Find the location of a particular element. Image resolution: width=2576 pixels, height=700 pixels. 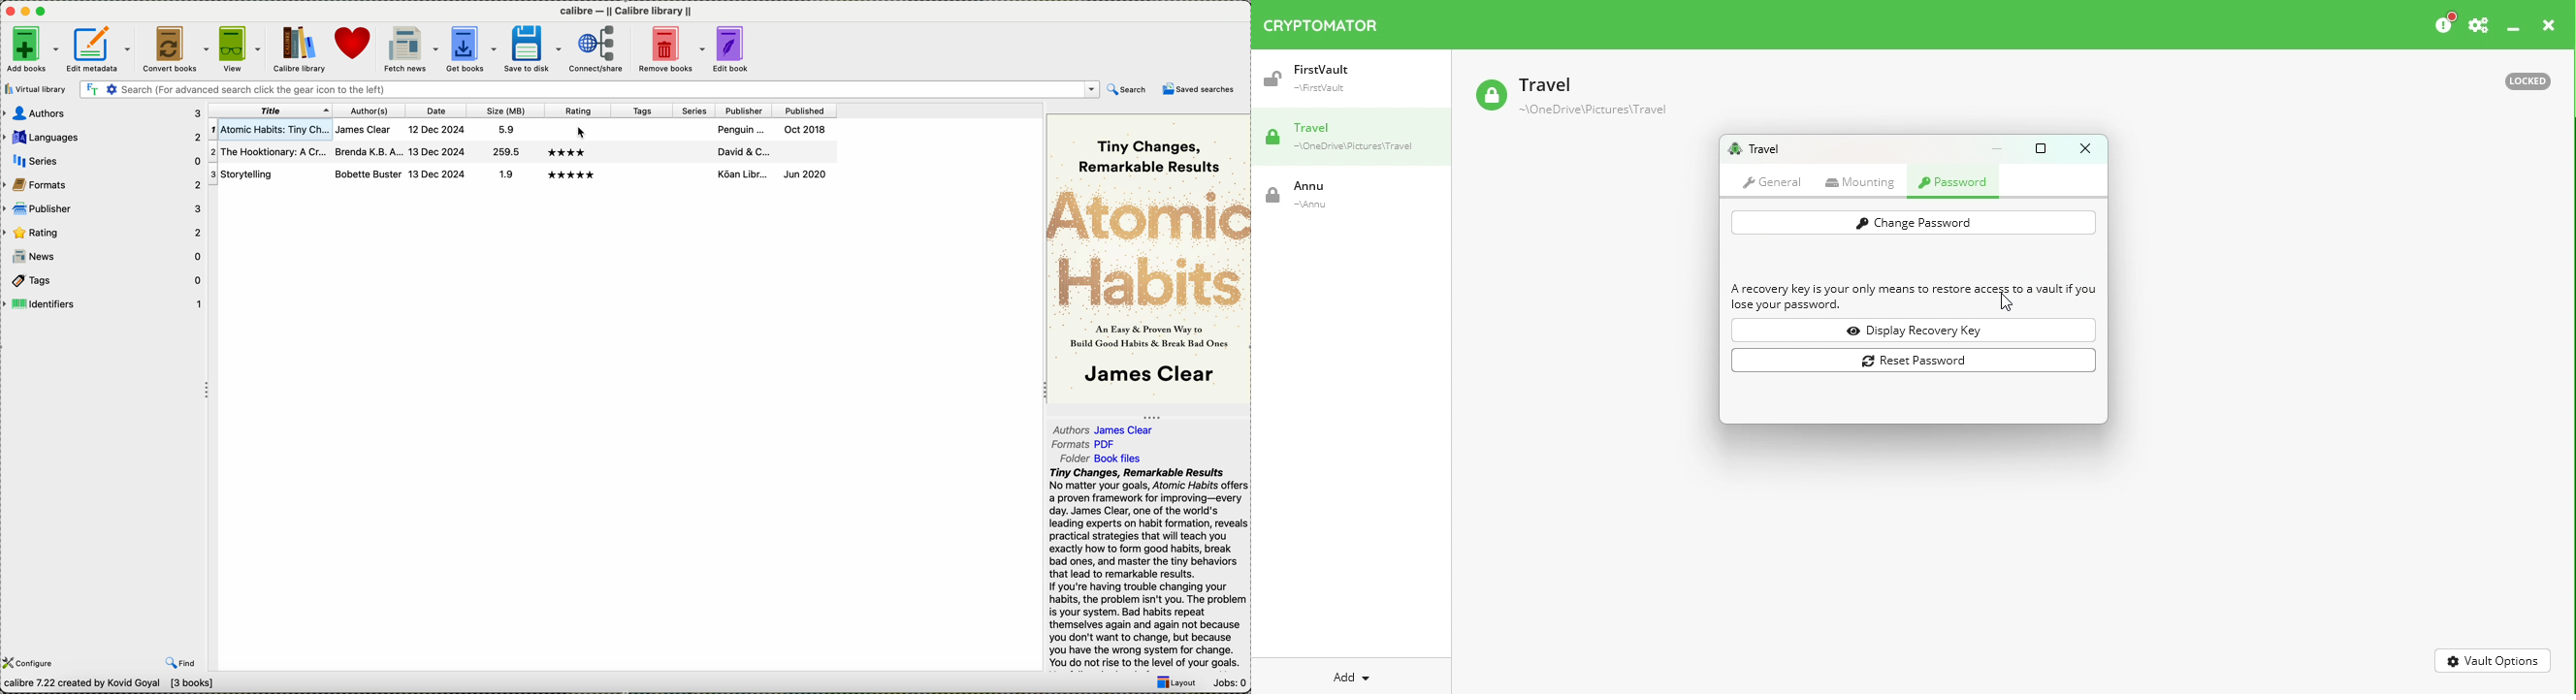

tags is located at coordinates (640, 152).